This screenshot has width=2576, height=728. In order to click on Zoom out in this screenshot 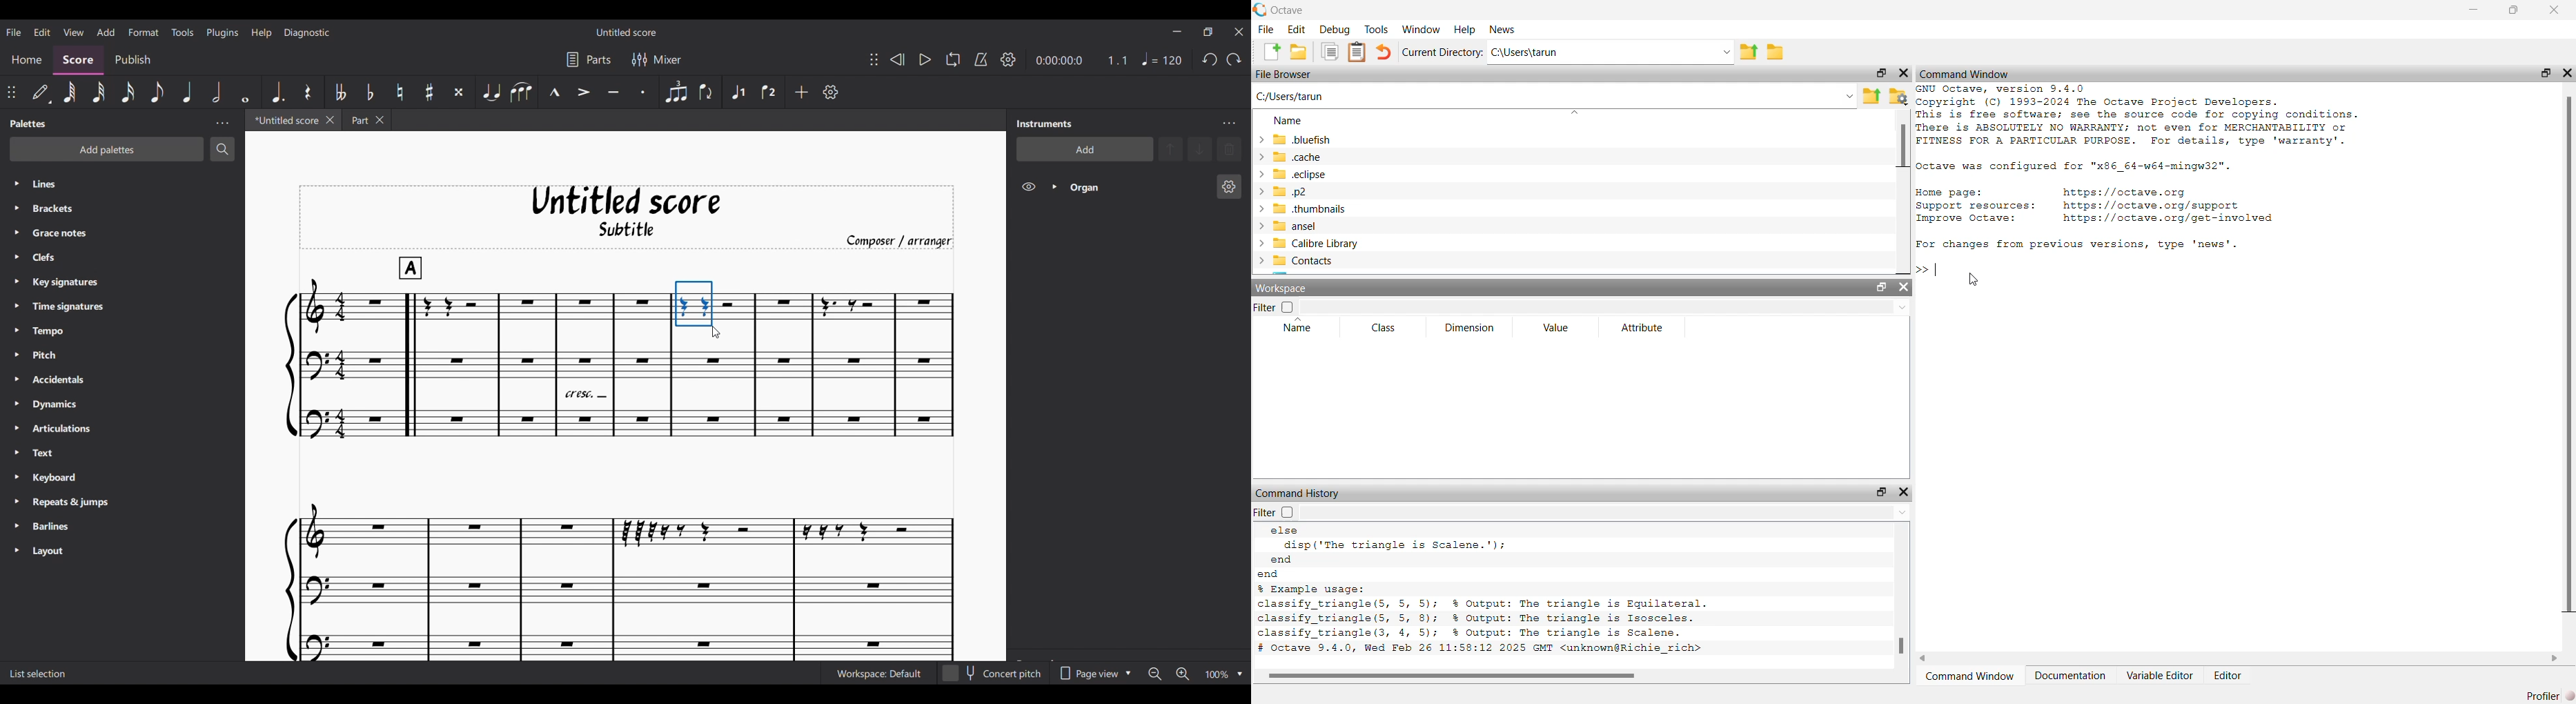, I will do `click(1156, 674)`.